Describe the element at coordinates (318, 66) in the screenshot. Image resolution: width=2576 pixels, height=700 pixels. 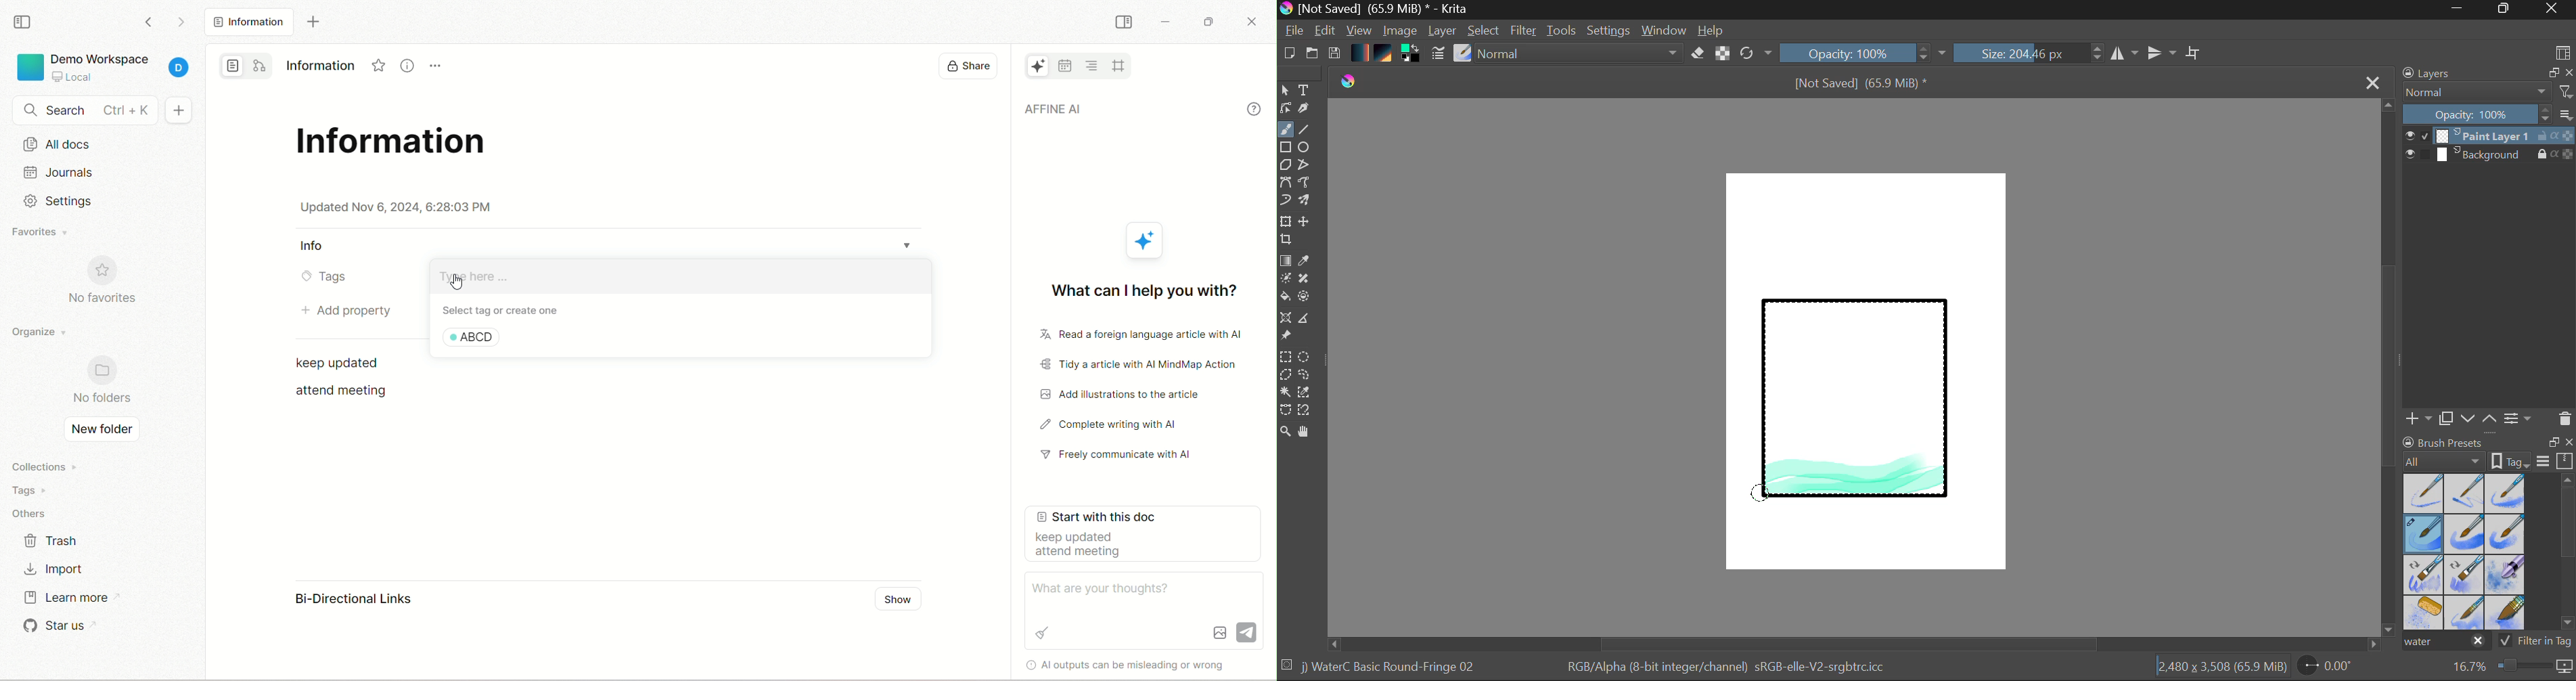
I see `Information` at that location.